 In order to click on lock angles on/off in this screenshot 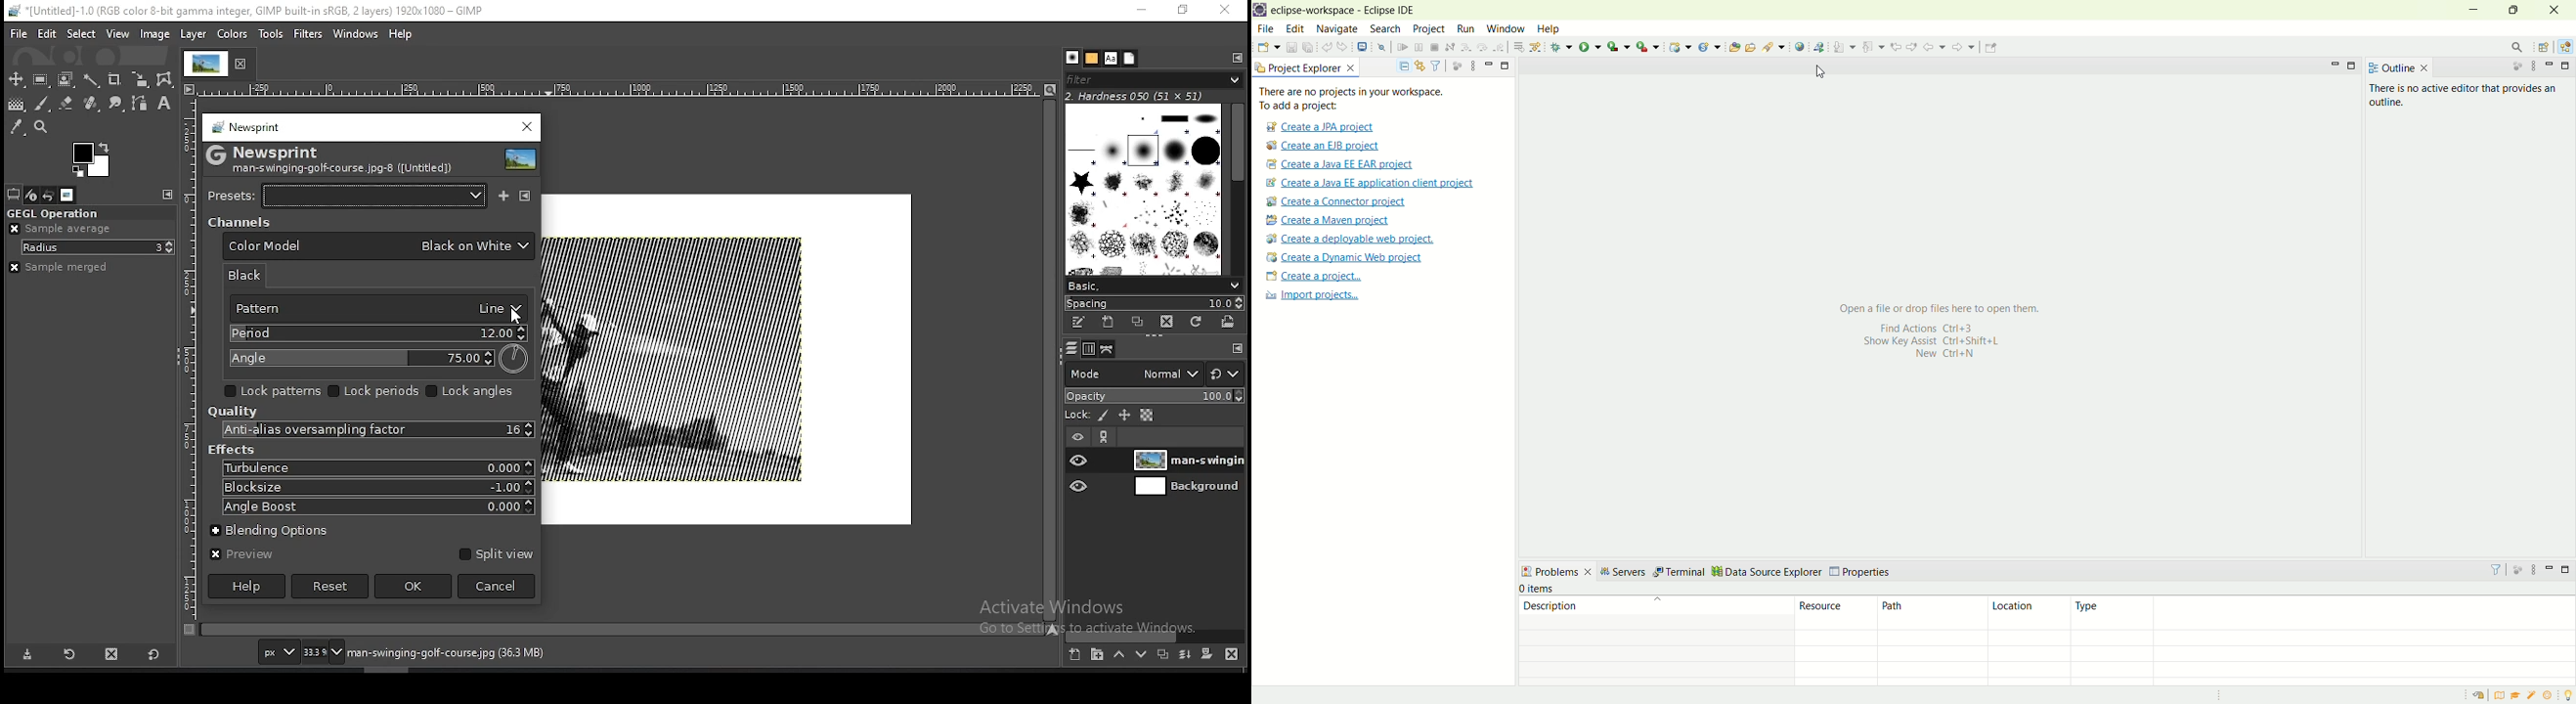, I will do `click(474, 392)`.